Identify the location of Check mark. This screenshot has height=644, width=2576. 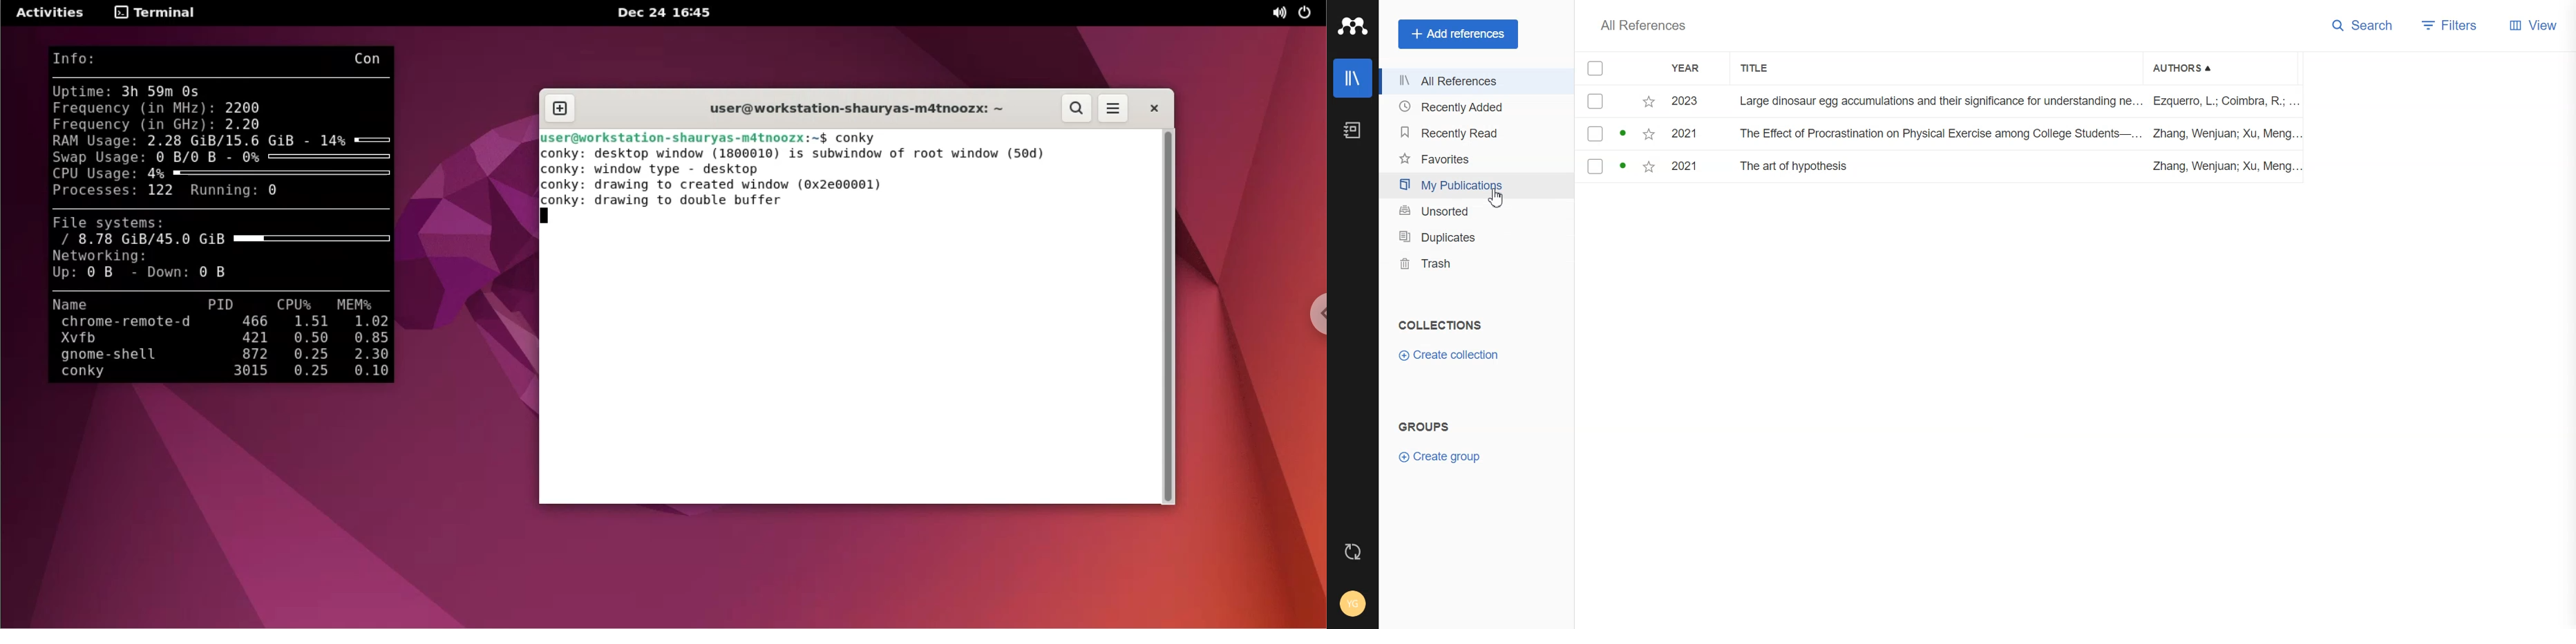
(1597, 68).